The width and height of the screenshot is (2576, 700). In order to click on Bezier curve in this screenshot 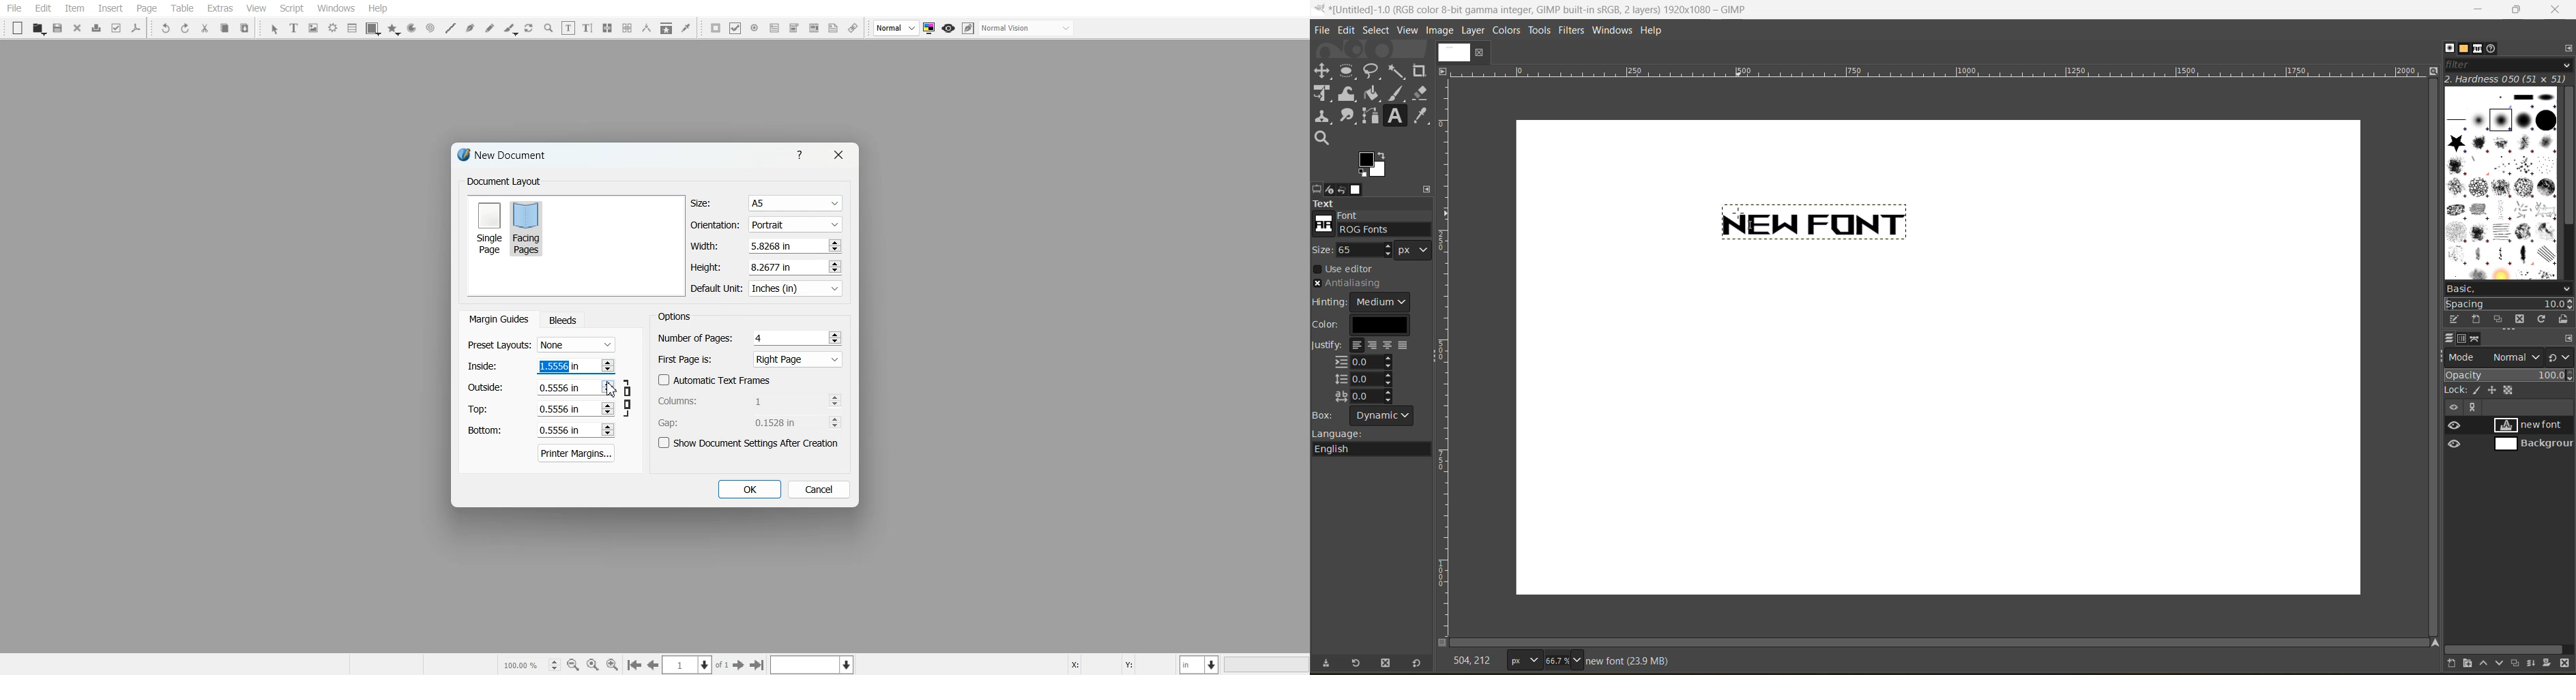, I will do `click(470, 28)`.